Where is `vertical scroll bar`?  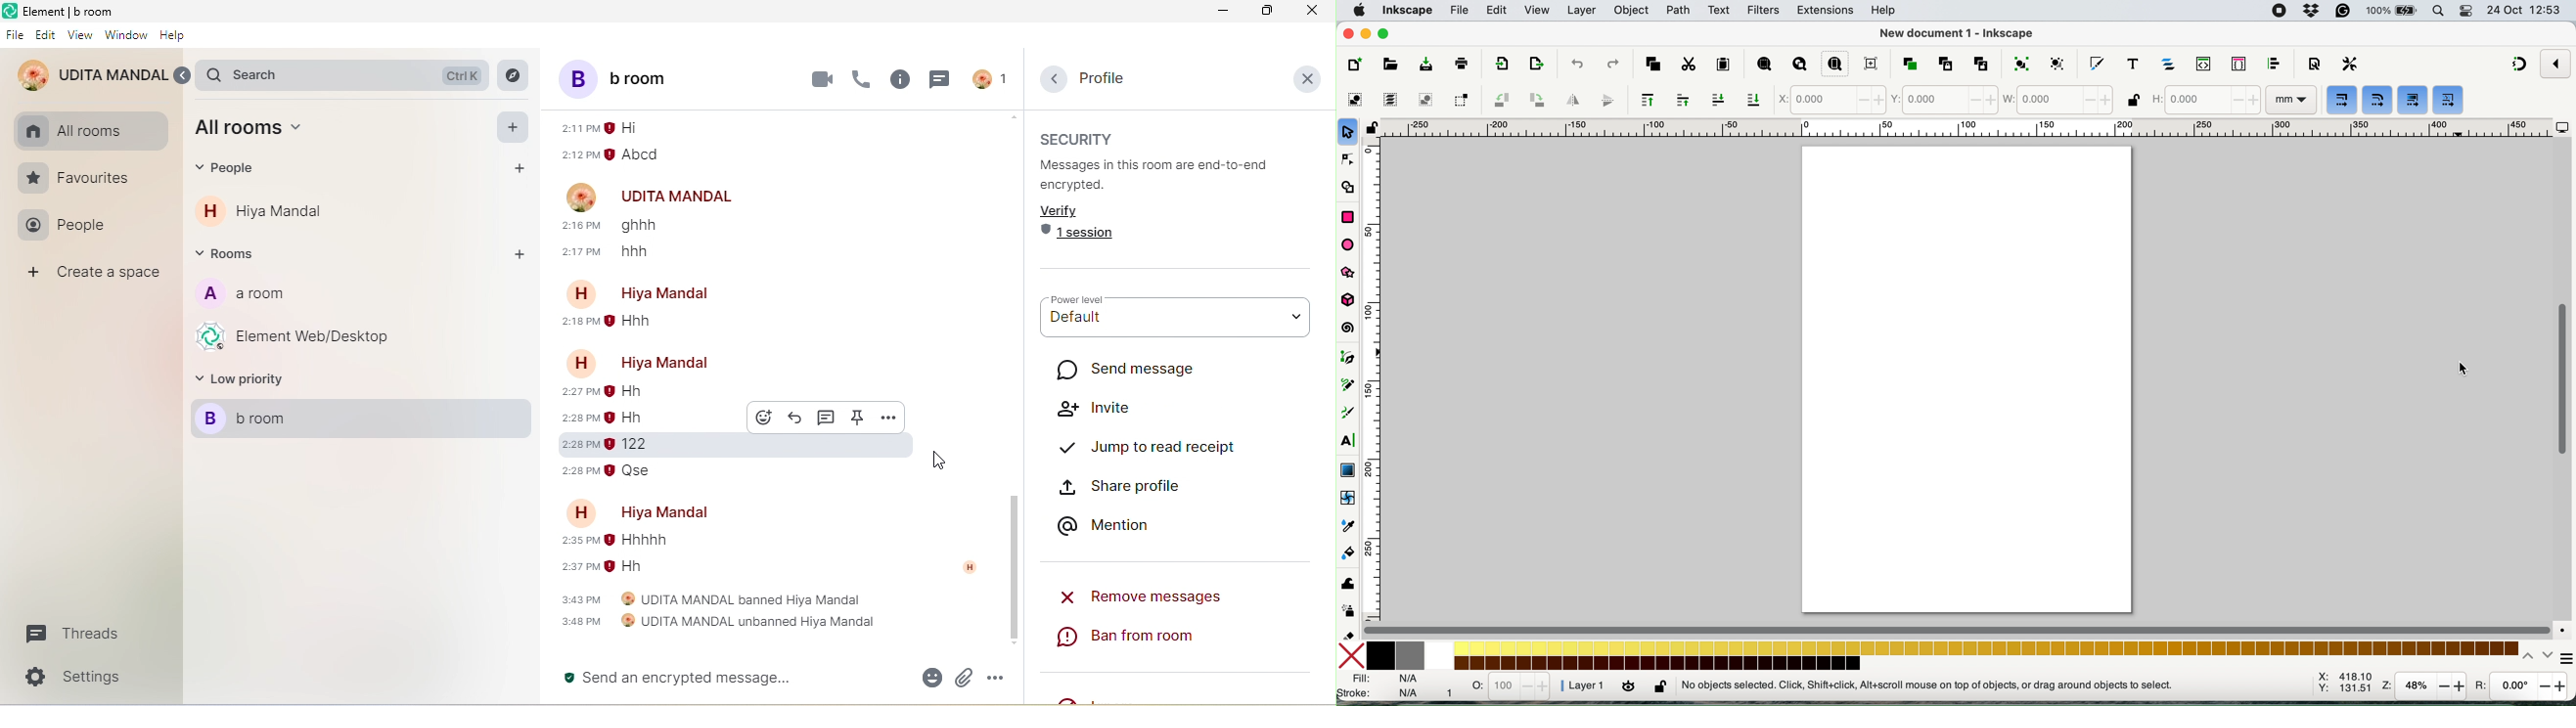
vertical scroll bar is located at coordinates (2562, 383).